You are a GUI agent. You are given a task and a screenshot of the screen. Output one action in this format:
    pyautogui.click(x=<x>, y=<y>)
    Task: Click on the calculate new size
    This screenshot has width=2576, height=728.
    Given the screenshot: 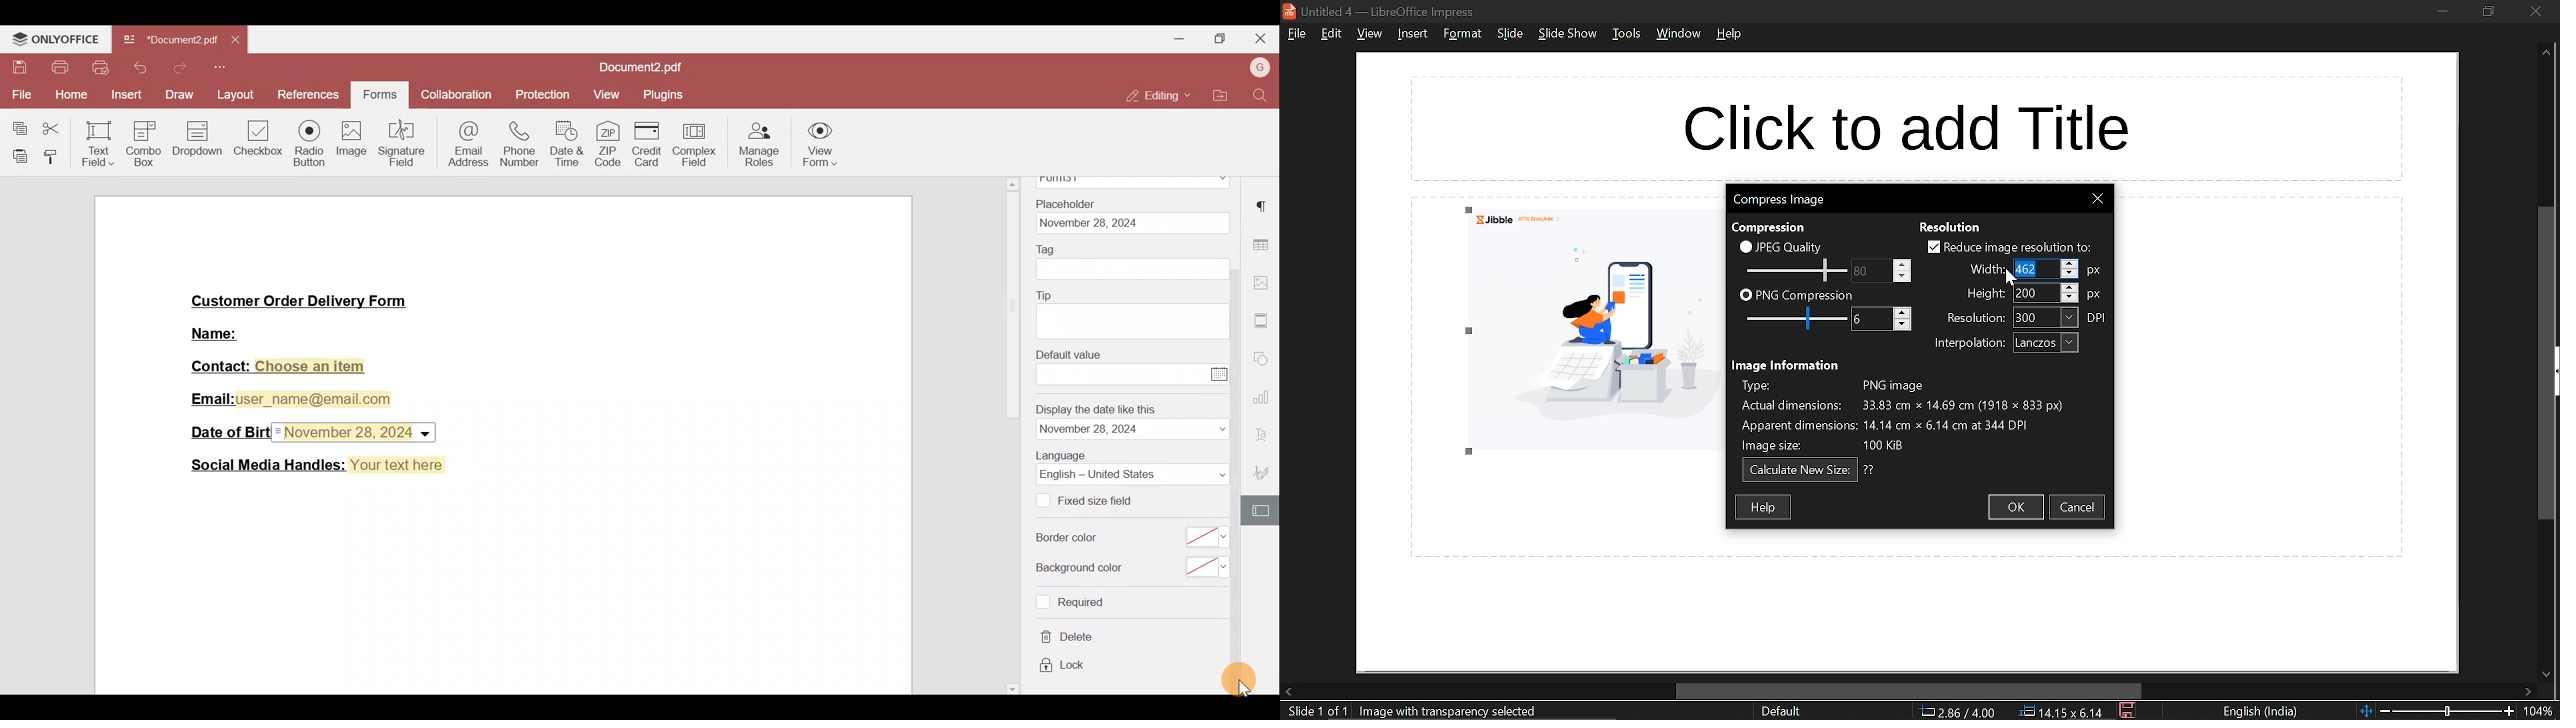 What is the action you would take?
    pyautogui.click(x=1800, y=471)
    